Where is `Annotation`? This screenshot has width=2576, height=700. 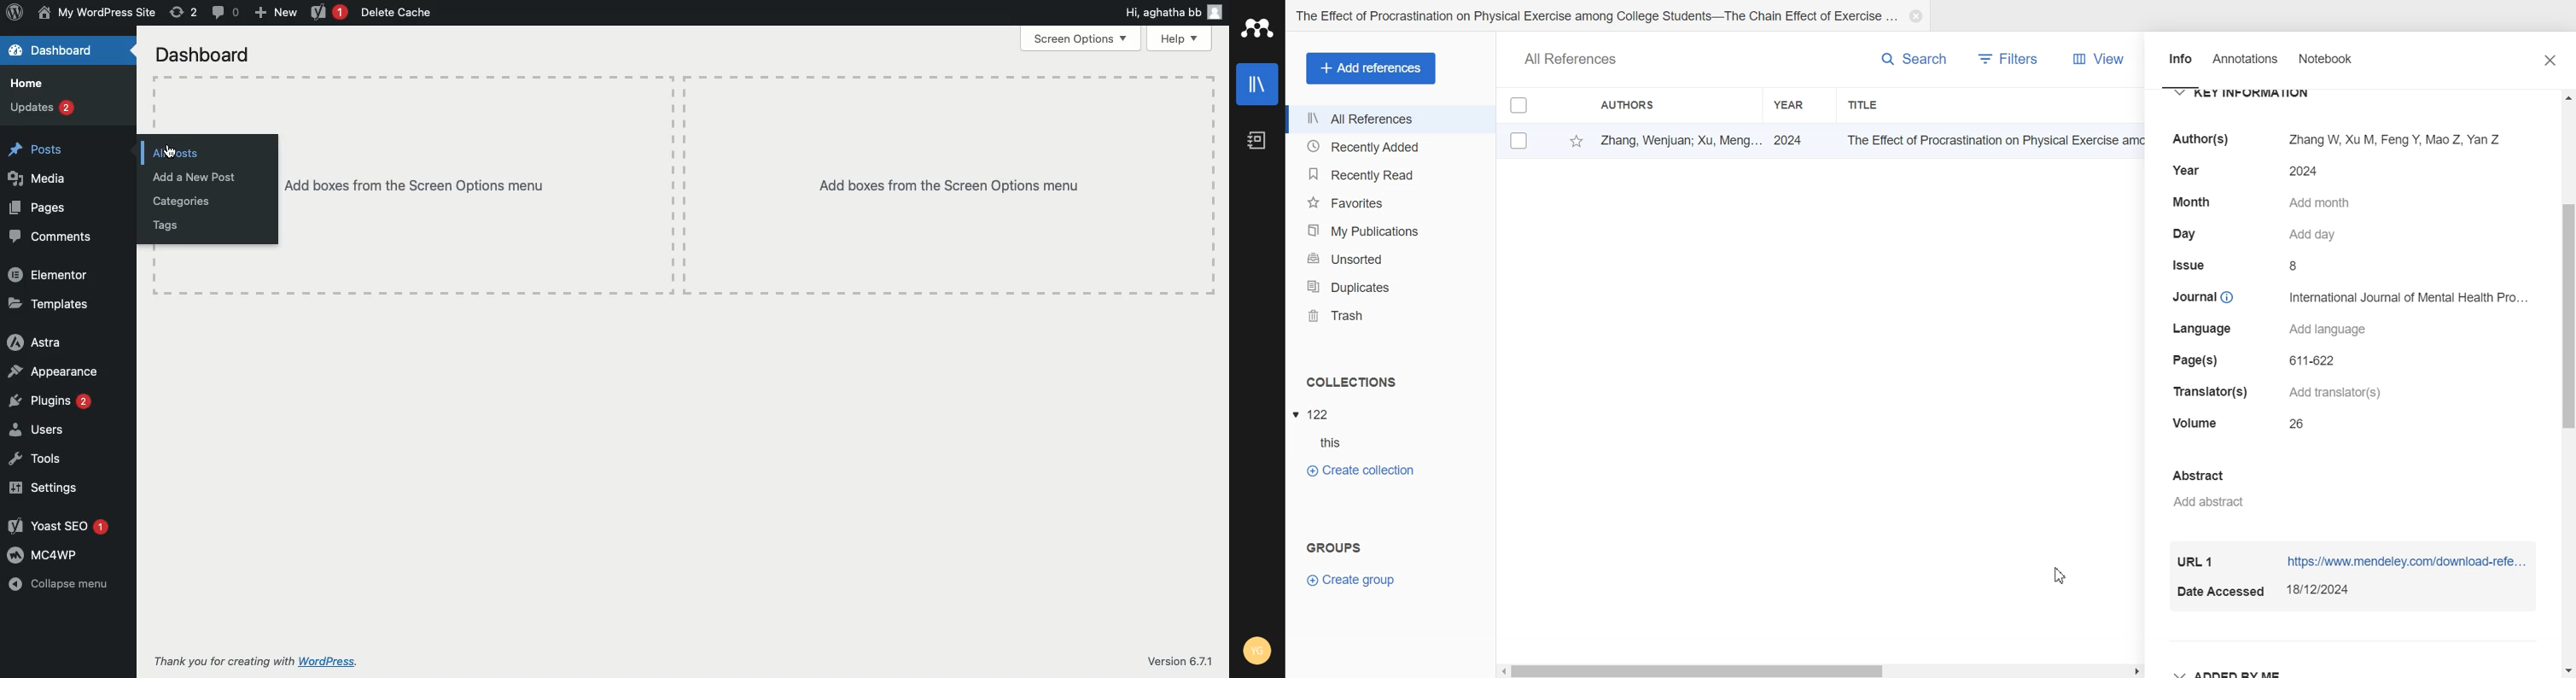 Annotation is located at coordinates (2247, 64).